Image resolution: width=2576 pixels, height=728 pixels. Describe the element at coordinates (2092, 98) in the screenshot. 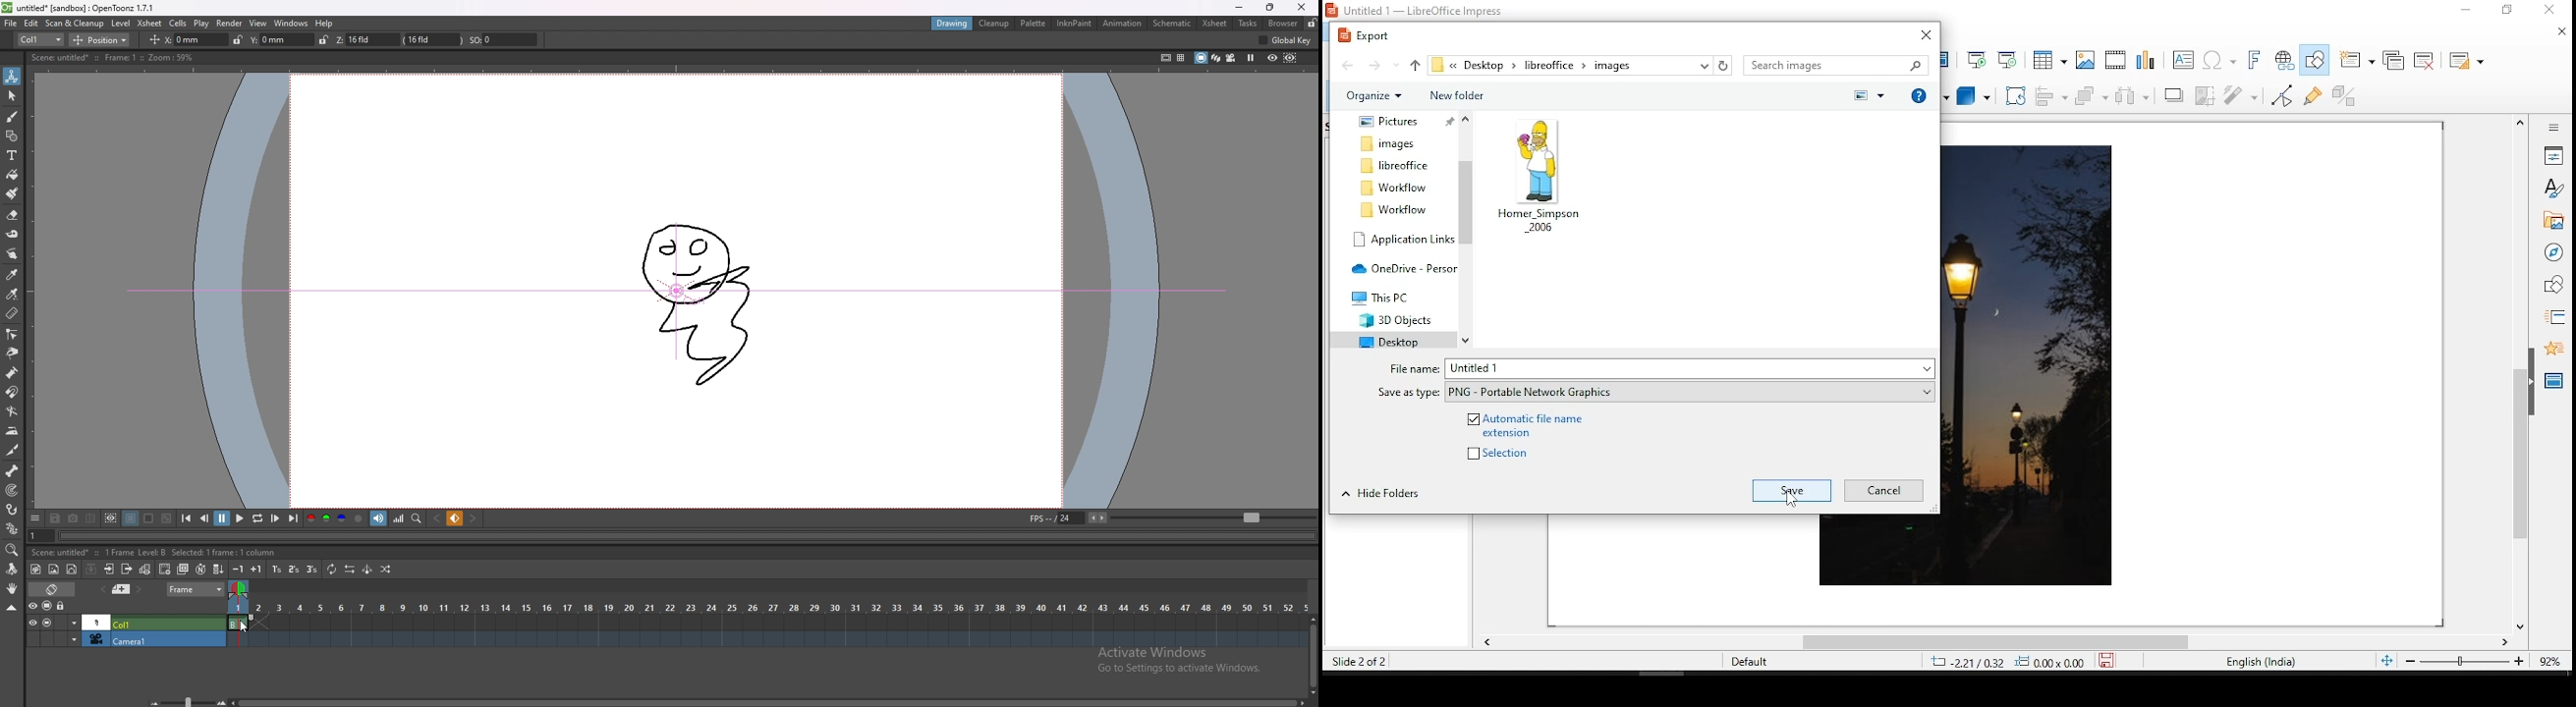

I see `arrange` at that location.